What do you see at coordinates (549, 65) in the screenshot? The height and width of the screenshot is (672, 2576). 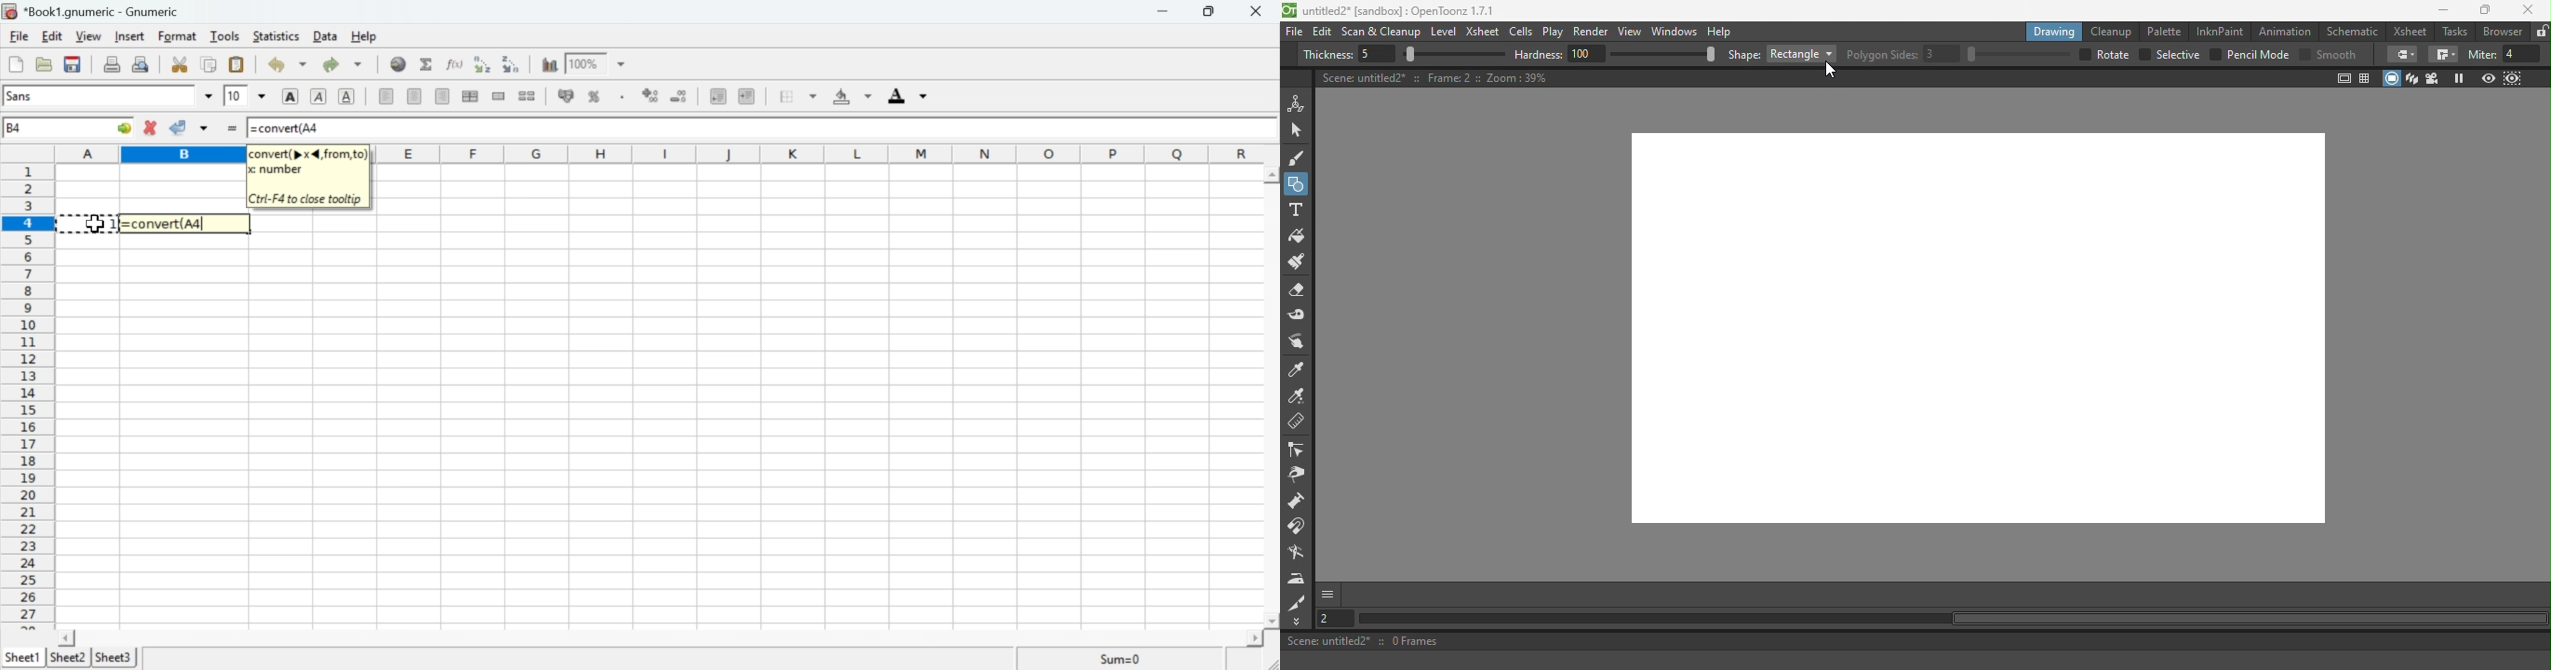 I see `Charts` at bounding box center [549, 65].